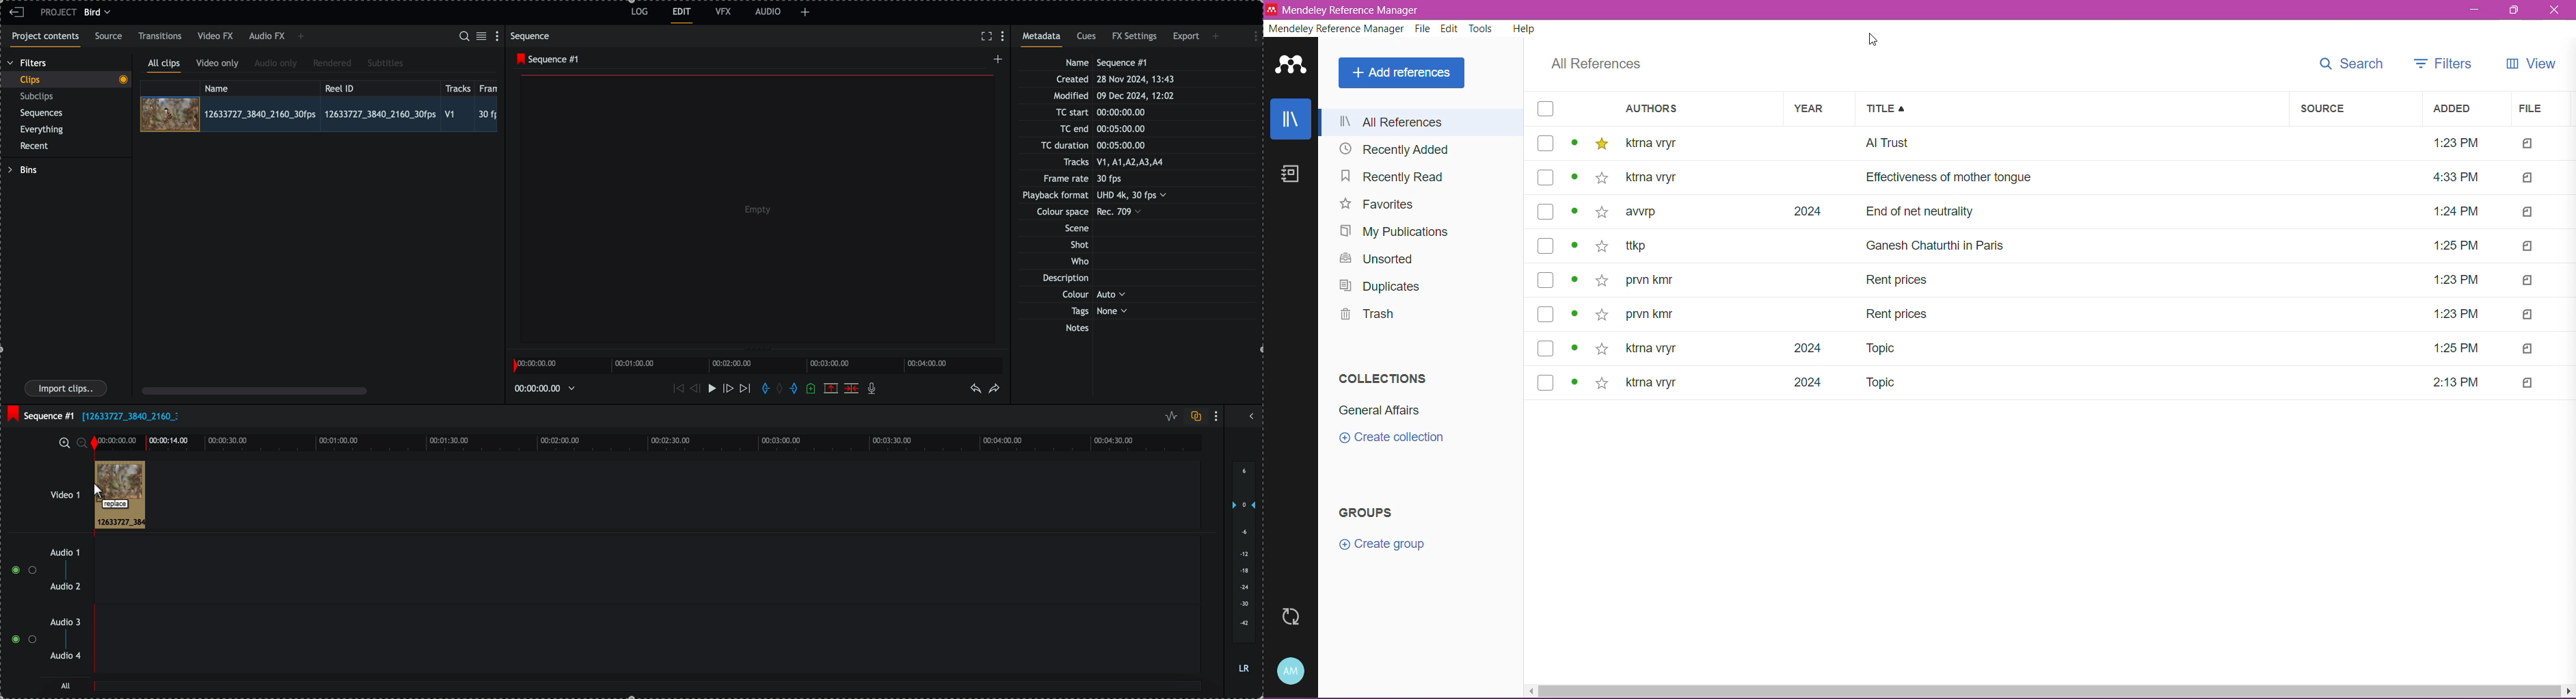 Image resolution: width=2576 pixels, height=700 pixels. I want to click on File, so click(1424, 29).